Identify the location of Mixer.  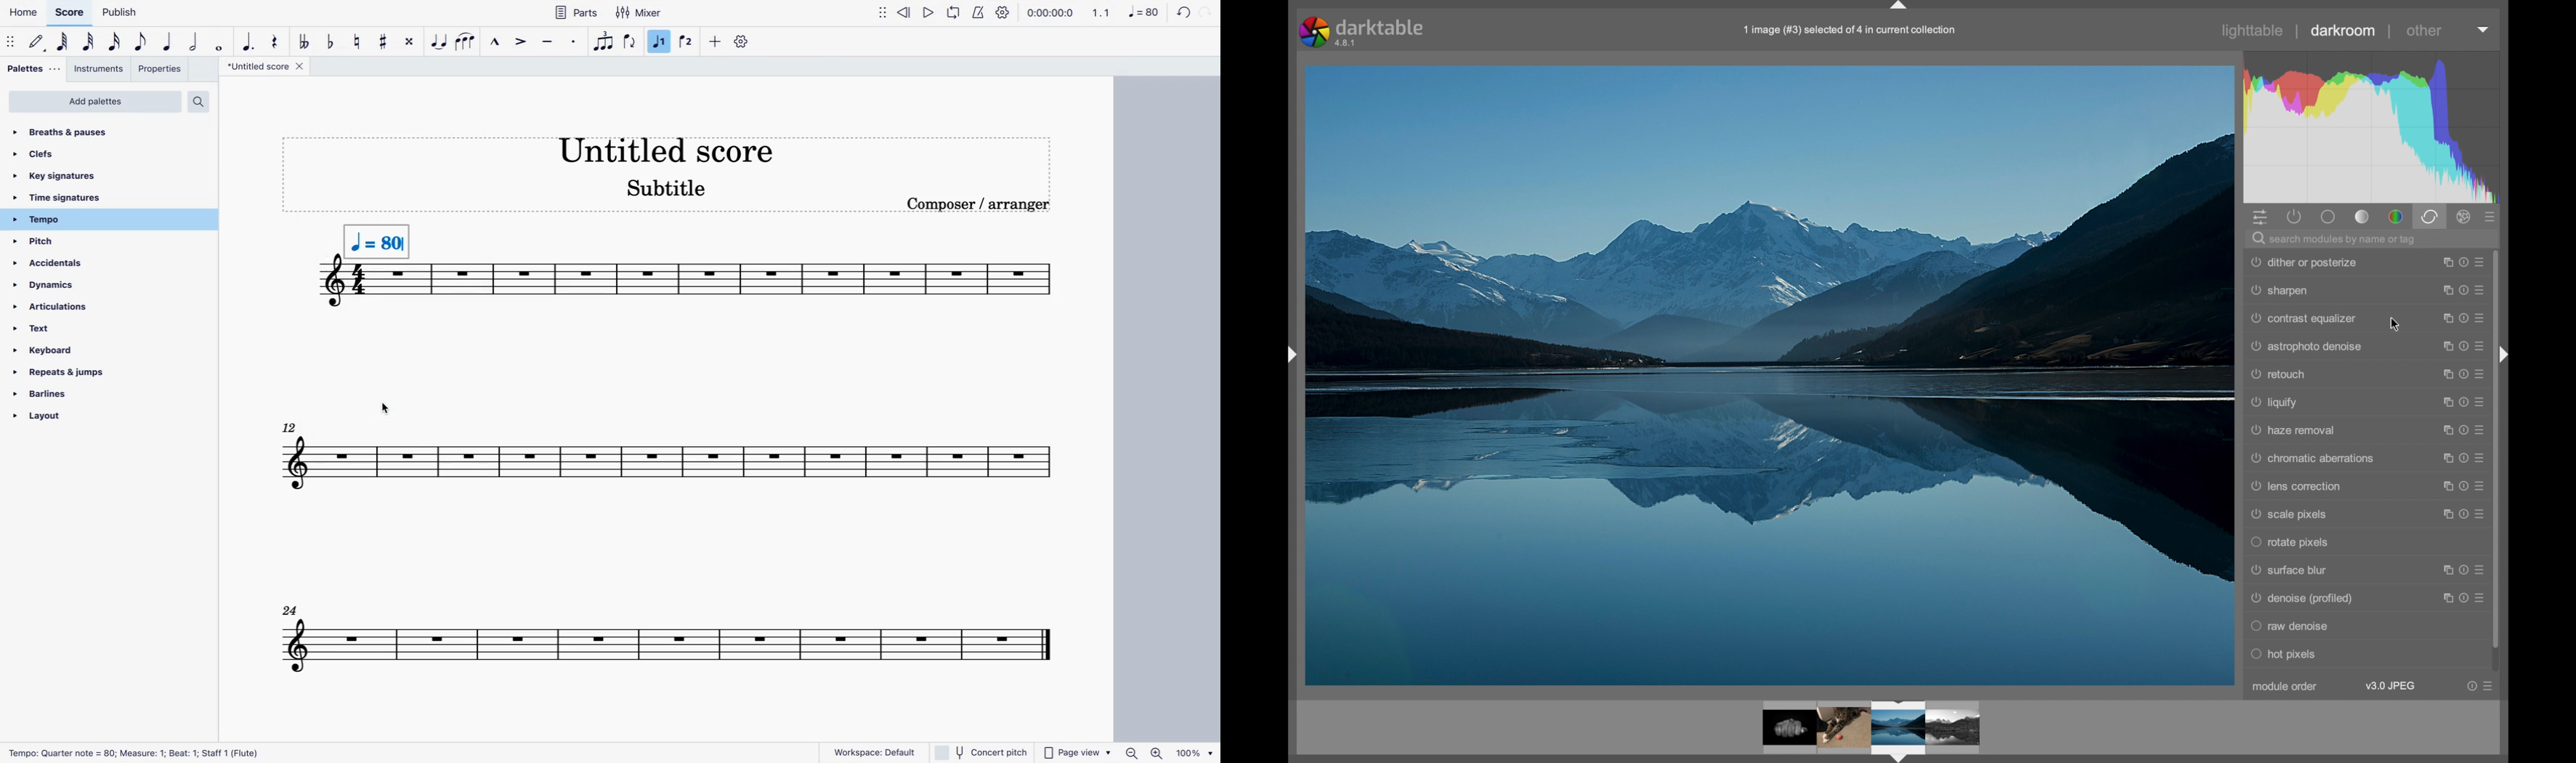
(640, 15).